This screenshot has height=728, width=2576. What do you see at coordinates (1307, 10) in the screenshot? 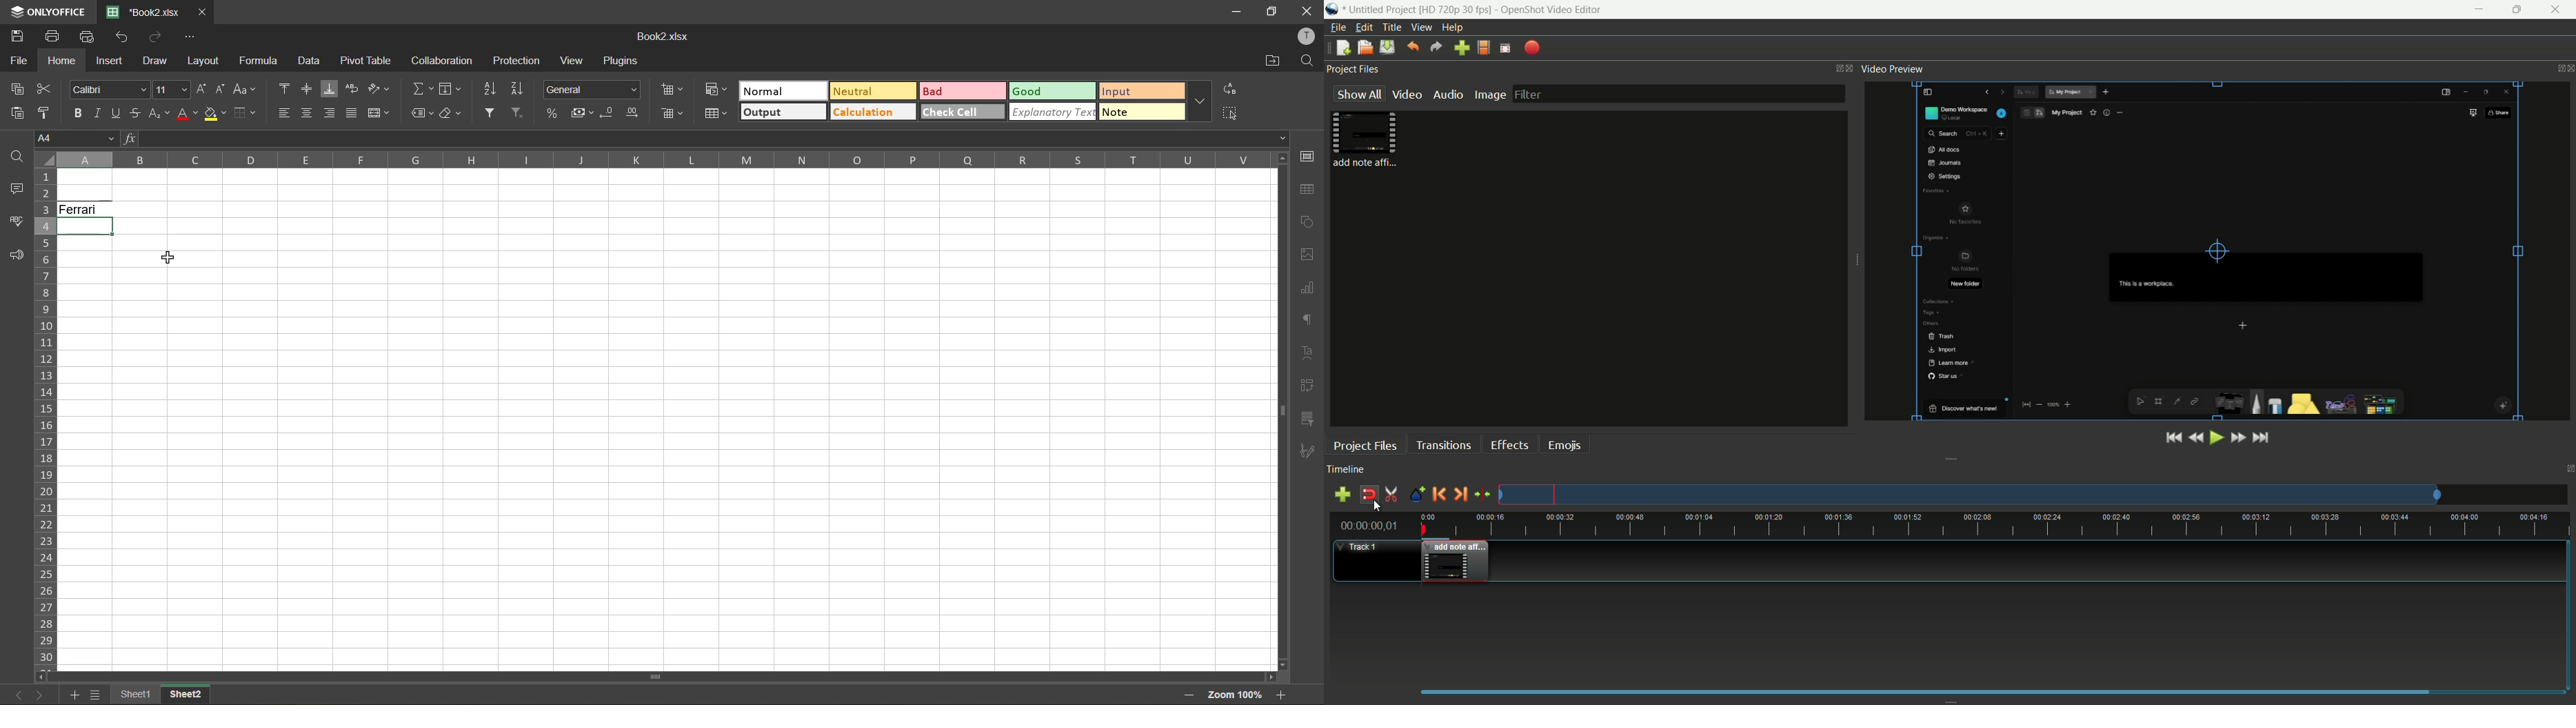
I see `close` at bounding box center [1307, 10].